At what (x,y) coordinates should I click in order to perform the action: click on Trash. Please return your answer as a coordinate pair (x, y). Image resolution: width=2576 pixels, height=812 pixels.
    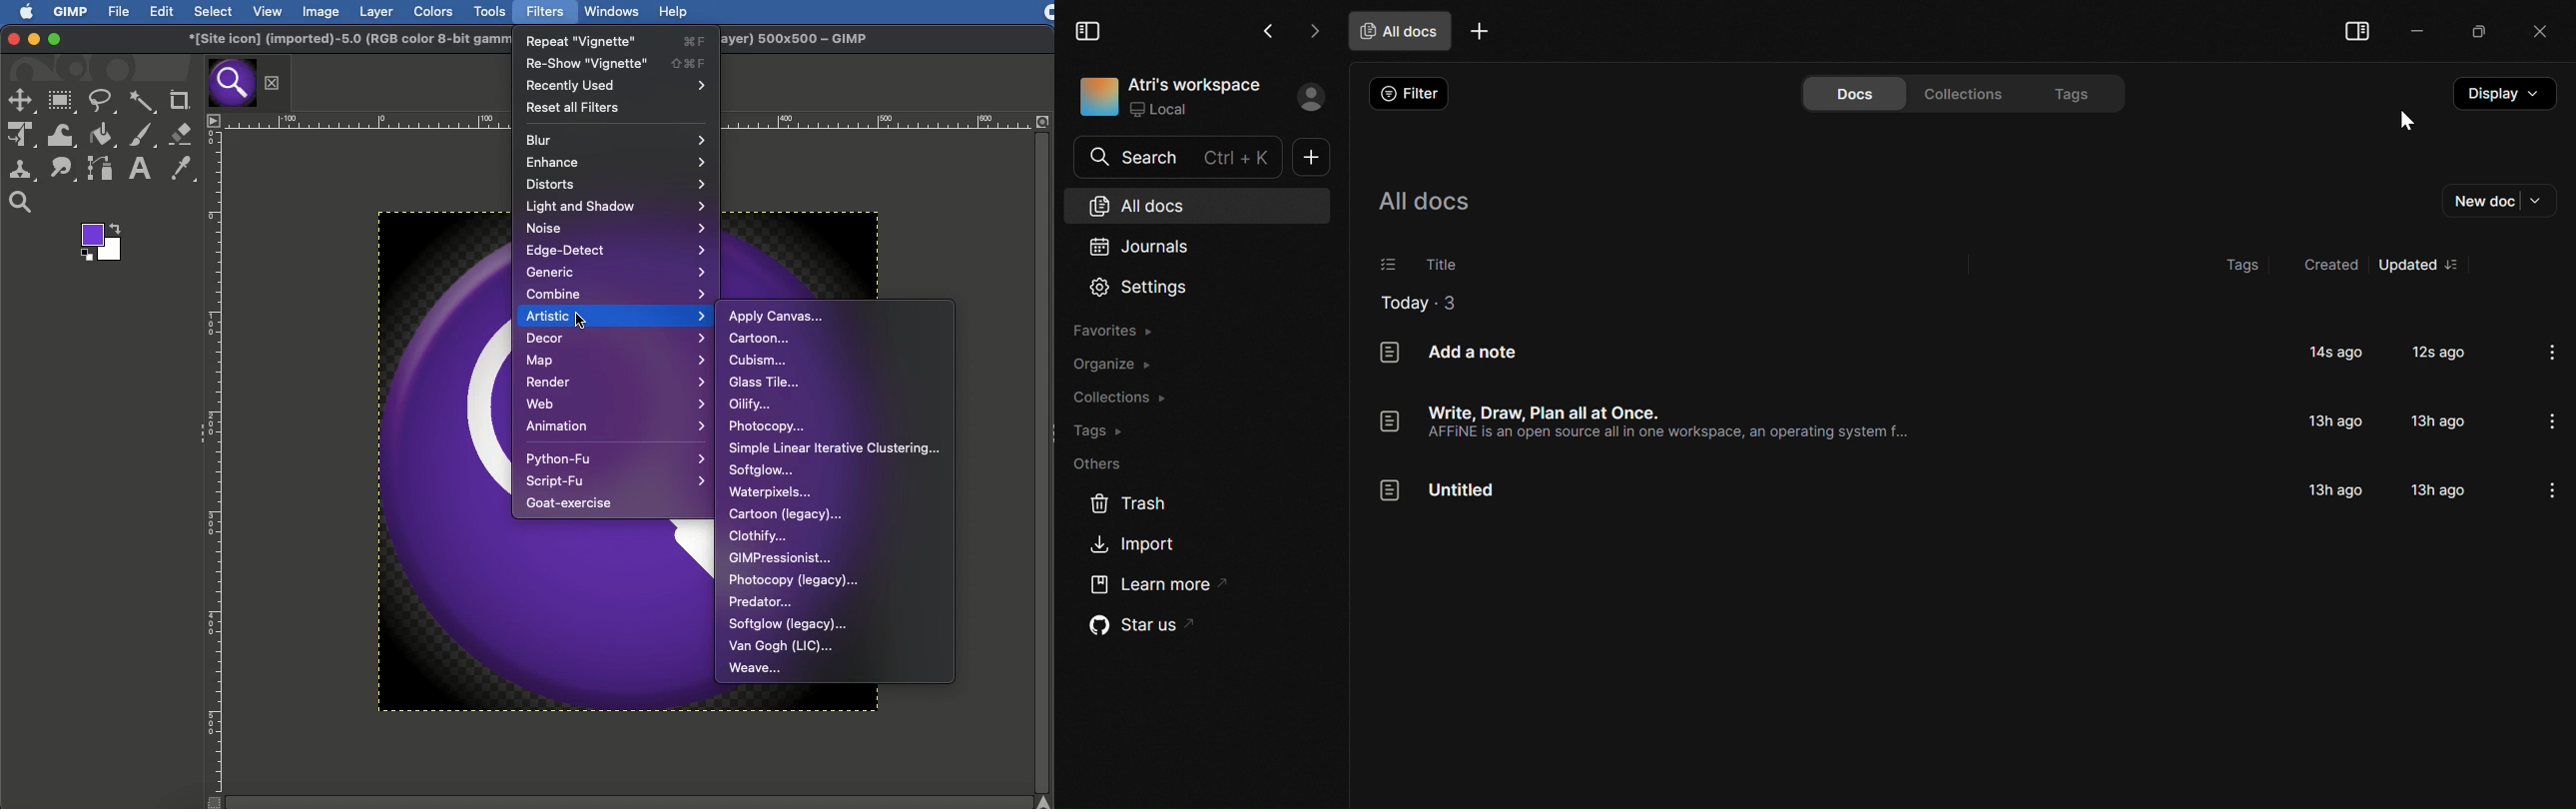
    Looking at the image, I should click on (1122, 506).